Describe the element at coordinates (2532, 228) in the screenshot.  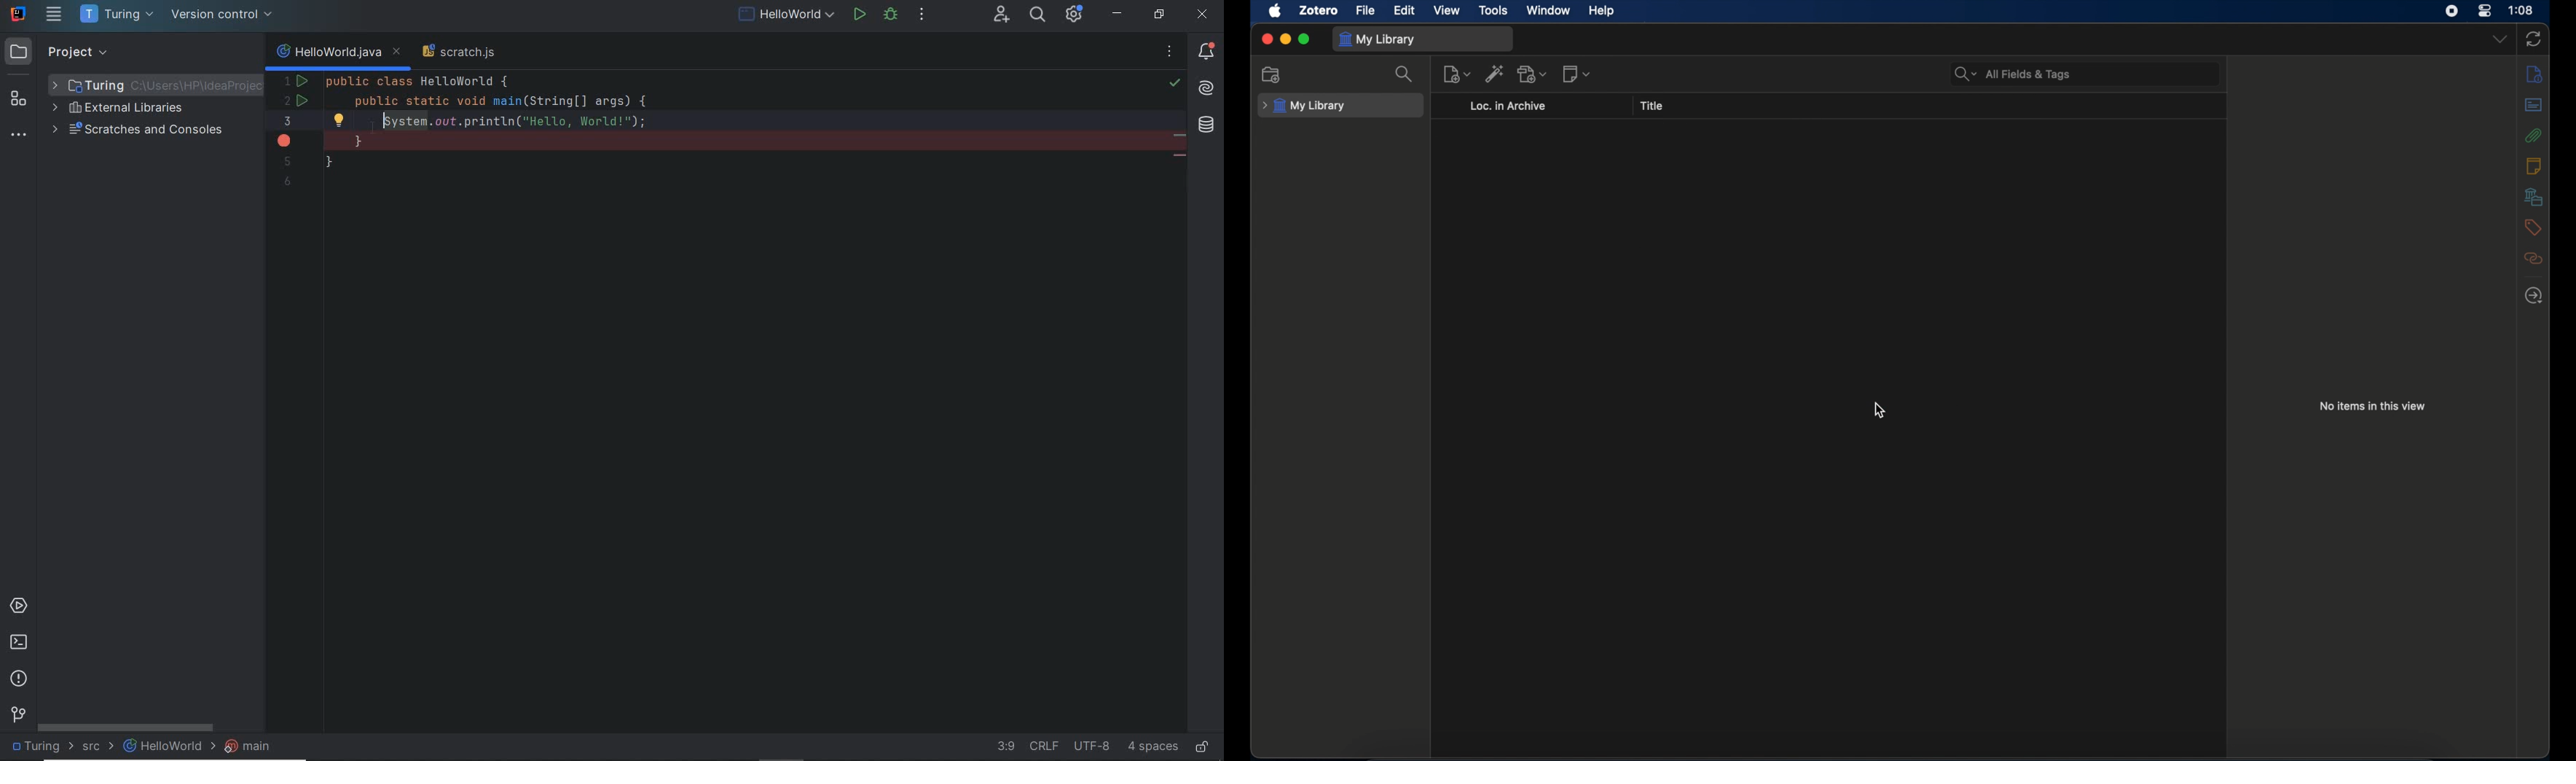
I see `tags` at that location.